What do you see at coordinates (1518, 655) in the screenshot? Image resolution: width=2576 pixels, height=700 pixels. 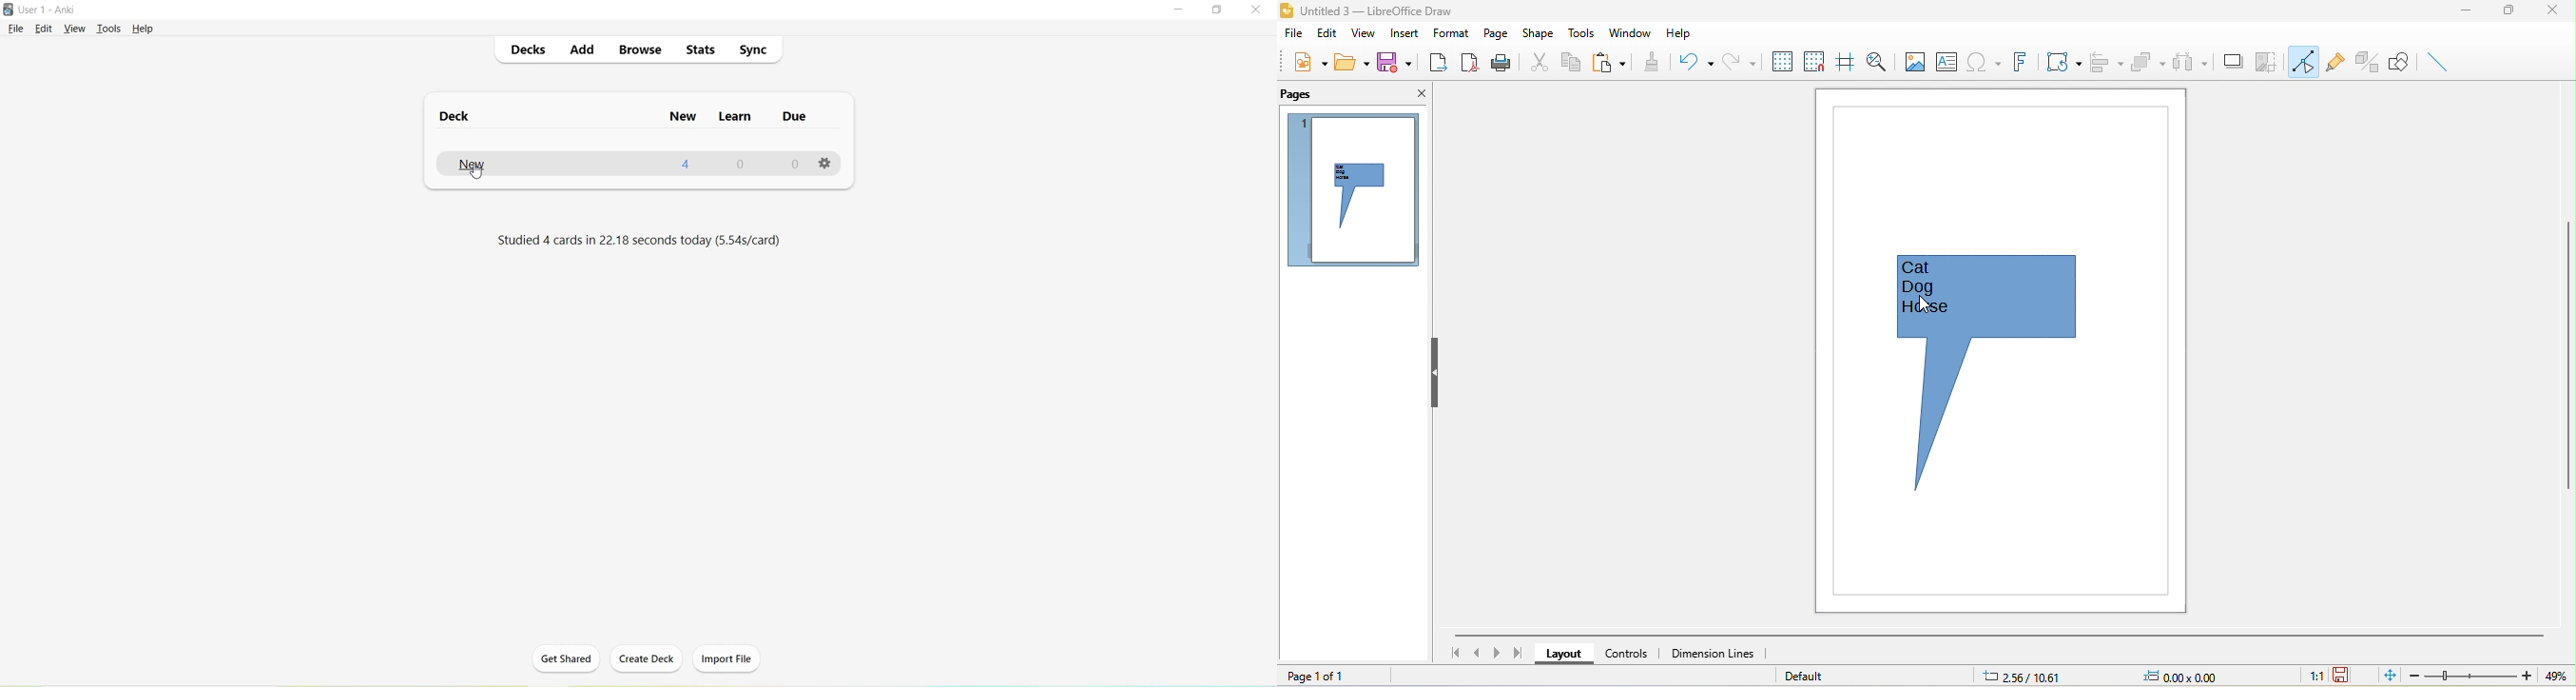 I see `last page ` at bounding box center [1518, 655].